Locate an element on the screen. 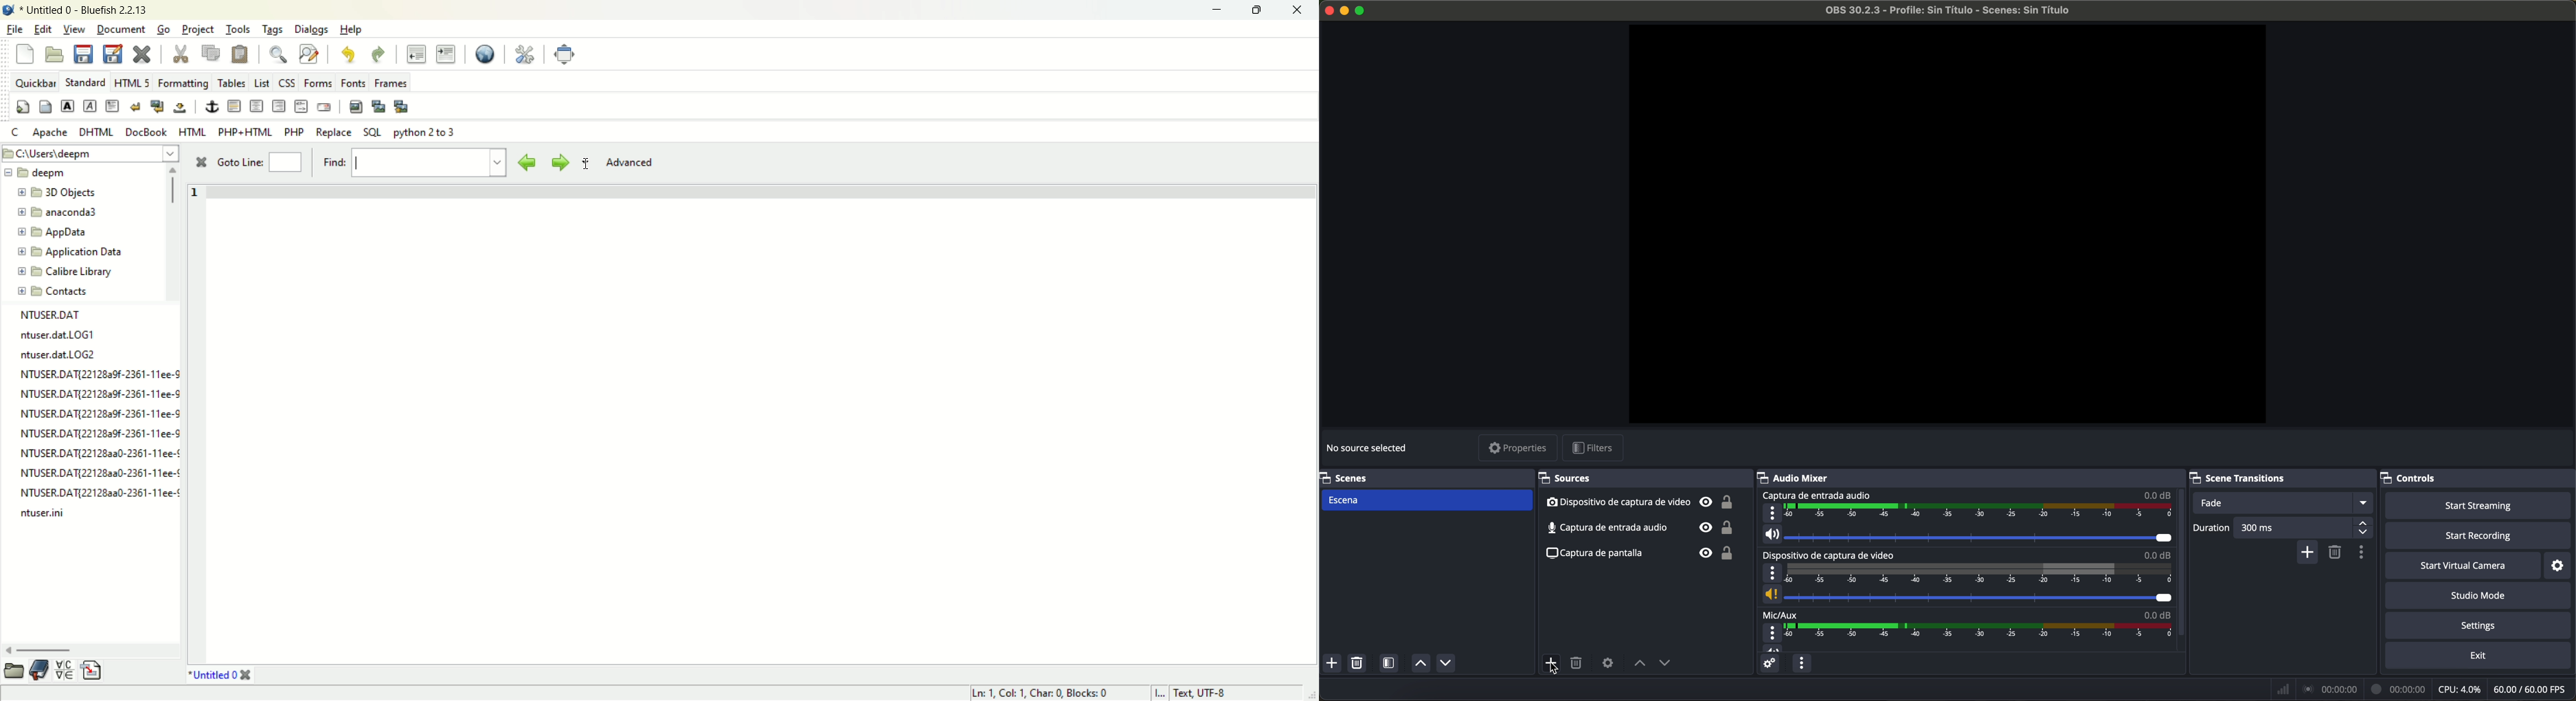 This screenshot has height=728, width=2576. audio input capture is located at coordinates (1641, 528).